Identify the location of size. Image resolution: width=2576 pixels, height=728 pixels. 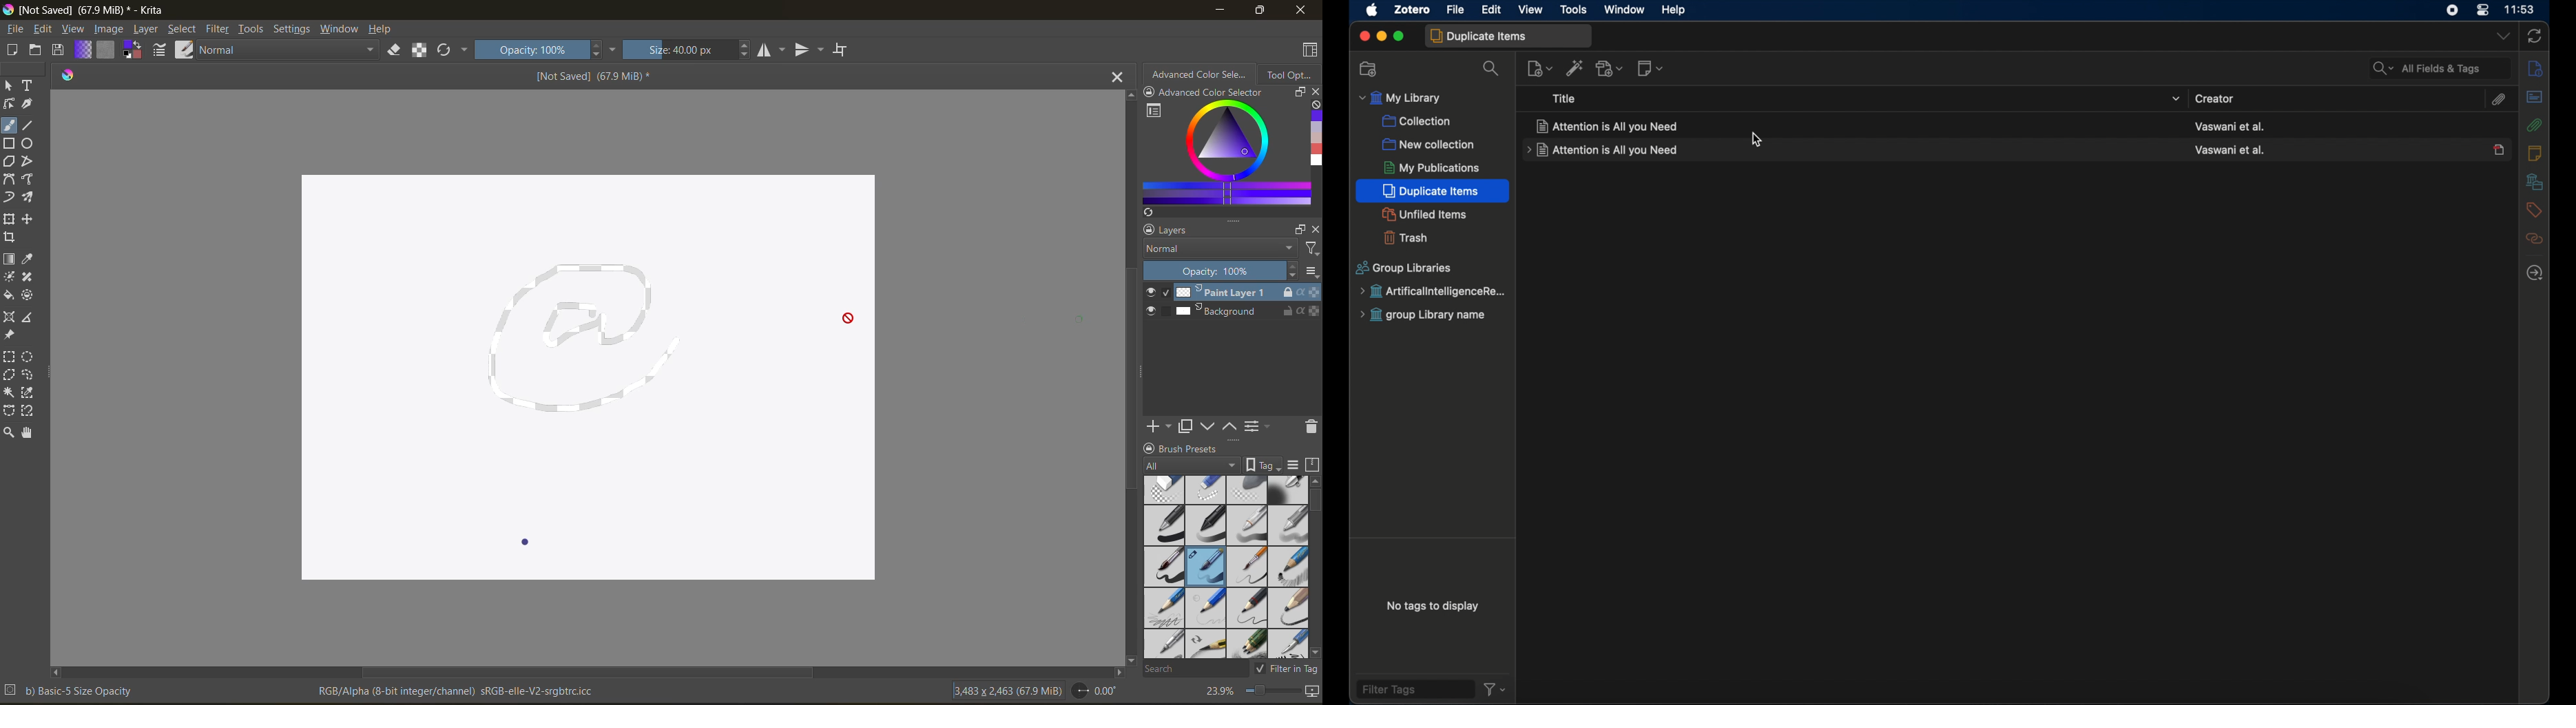
(679, 50).